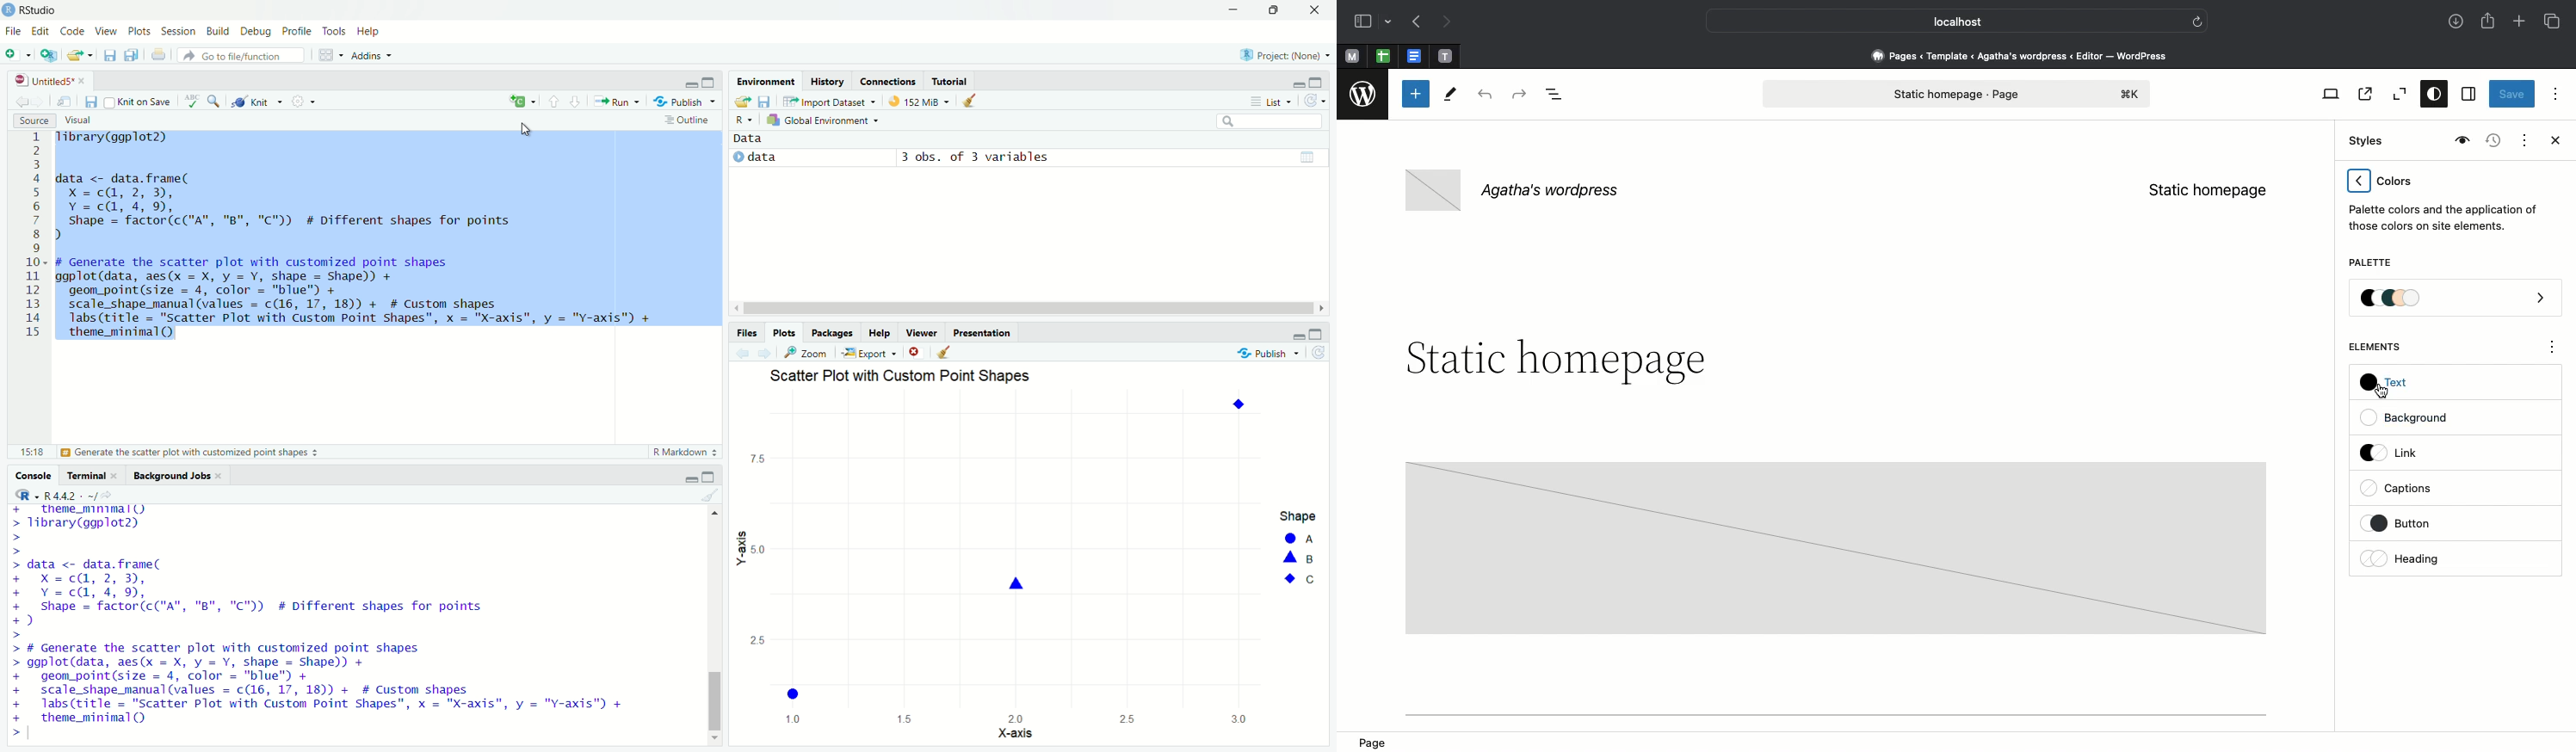 This screenshot has height=756, width=2576. Describe the element at coordinates (982, 333) in the screenshot. I see `` at that location.